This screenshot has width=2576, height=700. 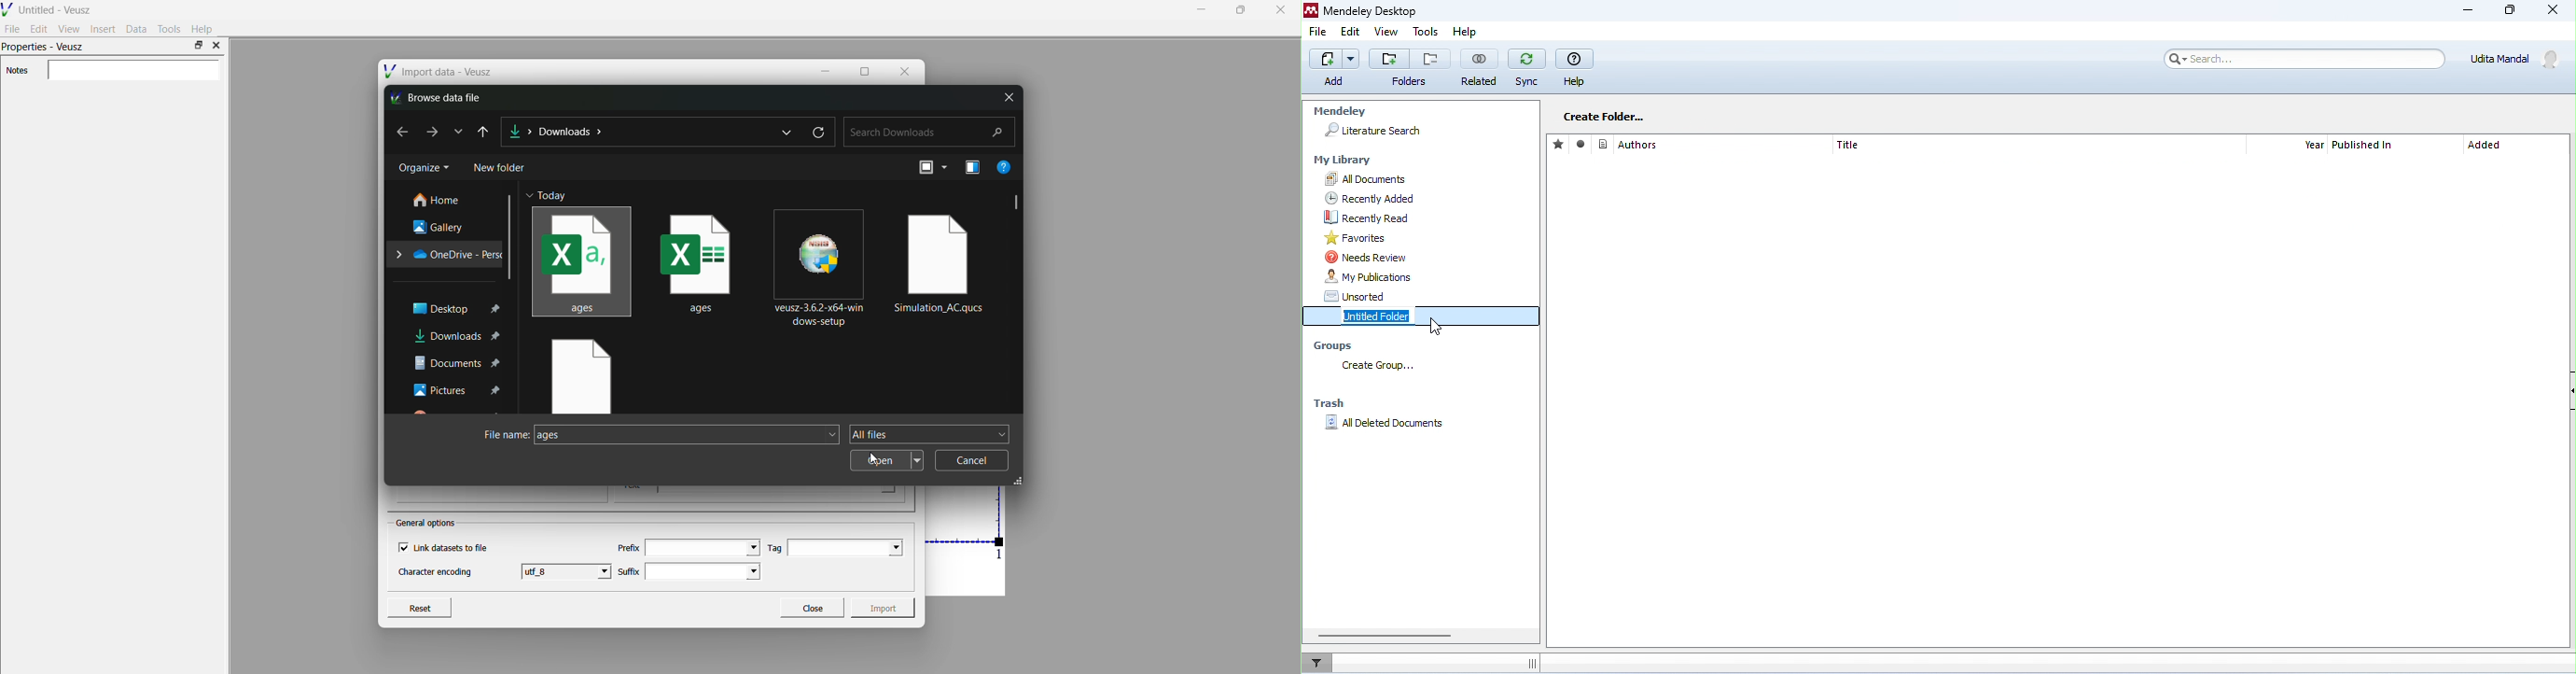 I want to click on show or hide document details, so click(x=2568, y=393).